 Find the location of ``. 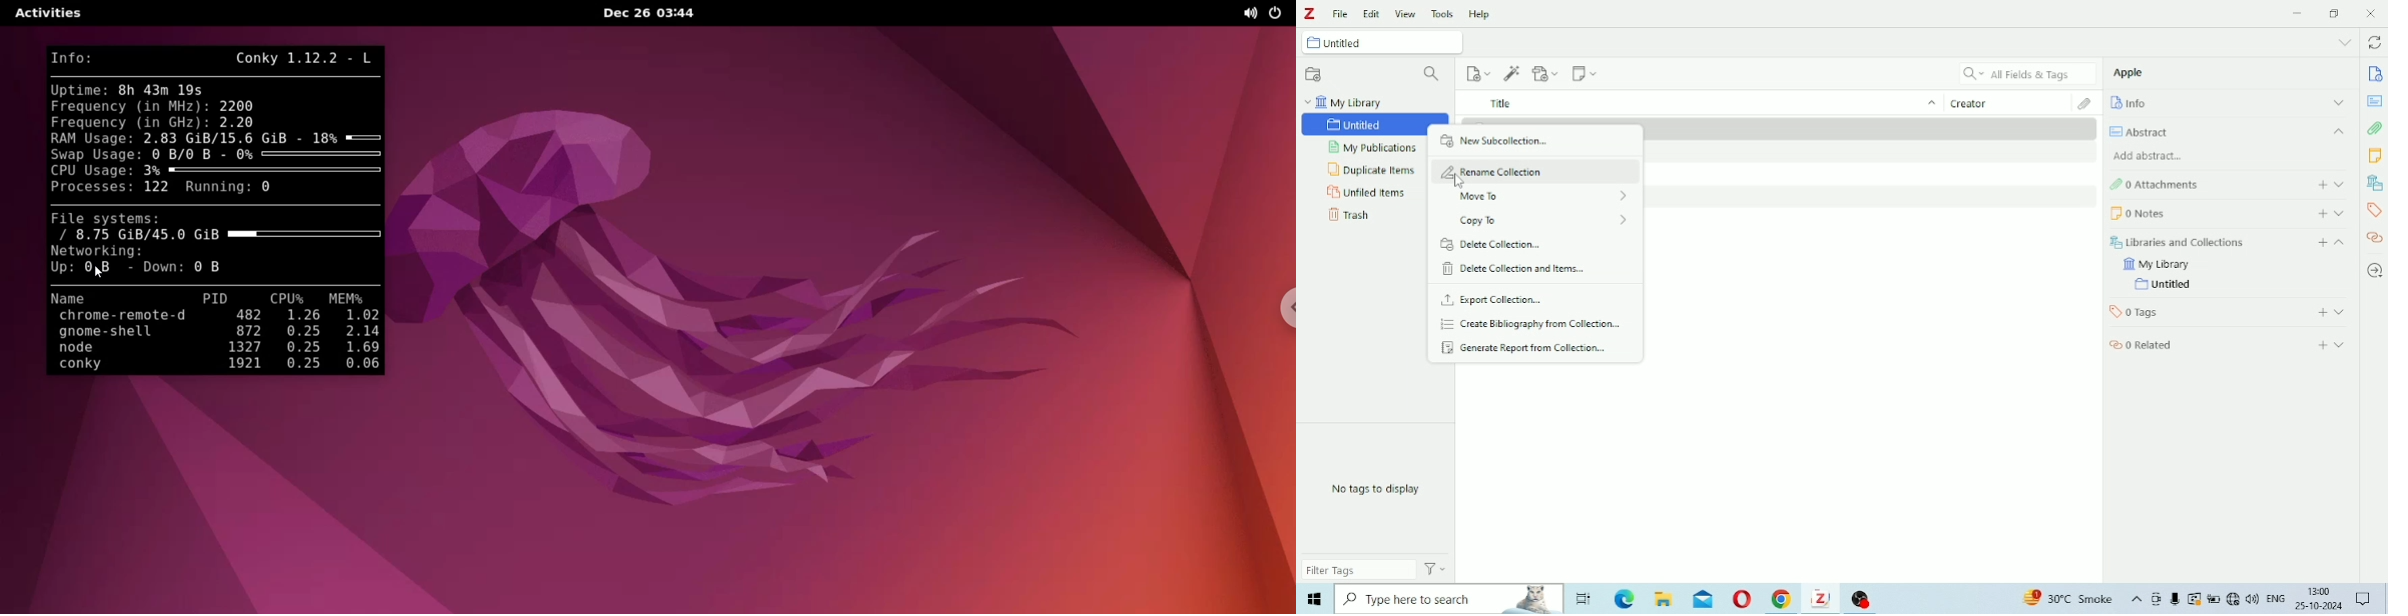

 is located at coordinates (1624, 598).